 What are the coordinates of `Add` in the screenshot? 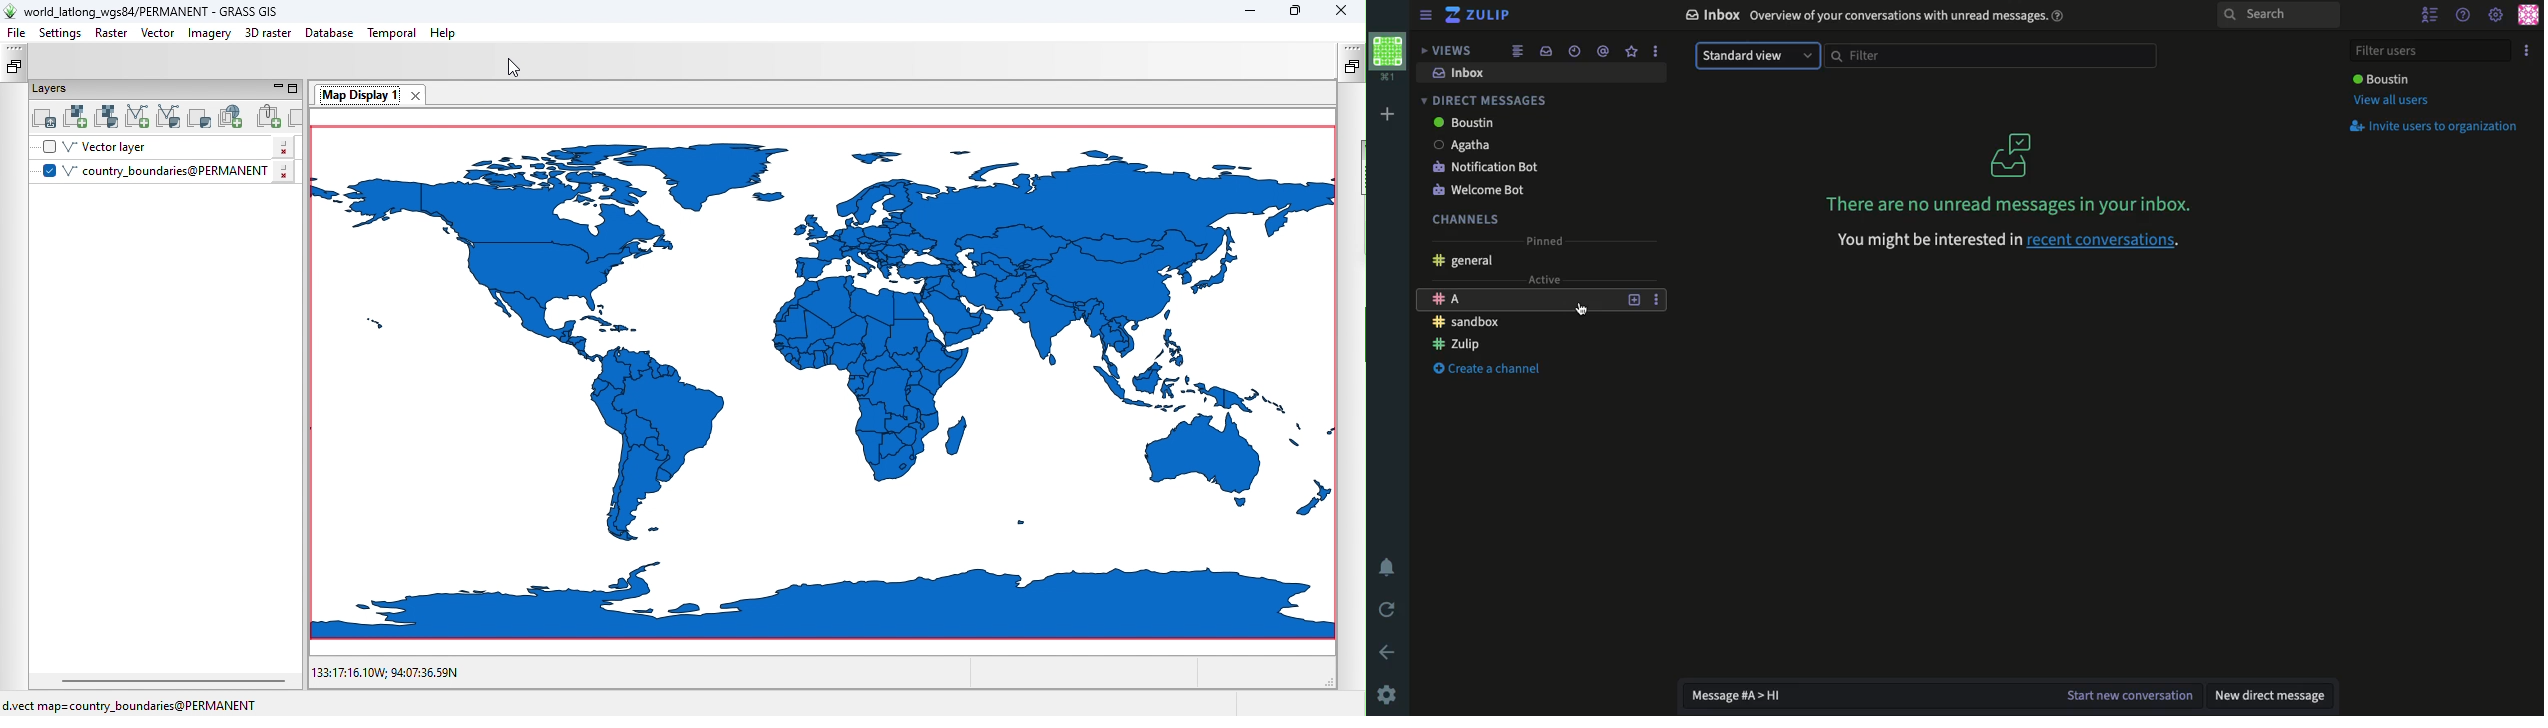 It's located at (1388, 115).